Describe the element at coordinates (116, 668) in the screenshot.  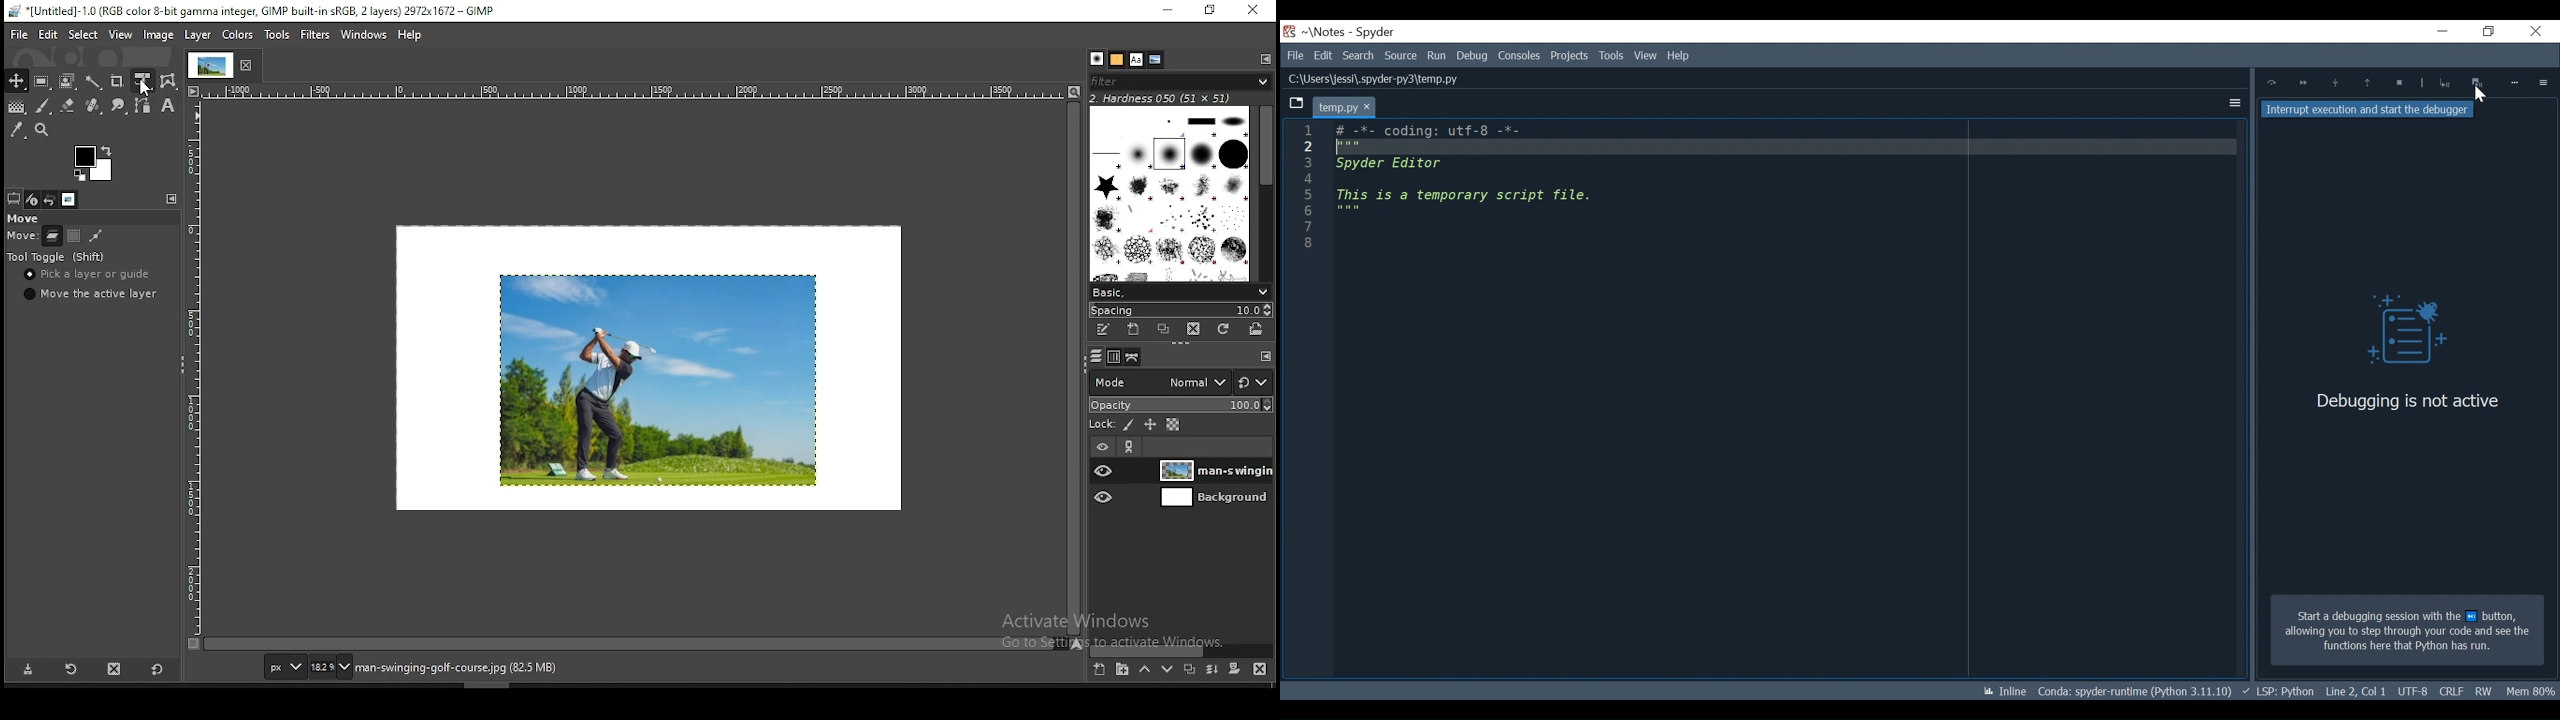
I see `delete tool preset` at that location.